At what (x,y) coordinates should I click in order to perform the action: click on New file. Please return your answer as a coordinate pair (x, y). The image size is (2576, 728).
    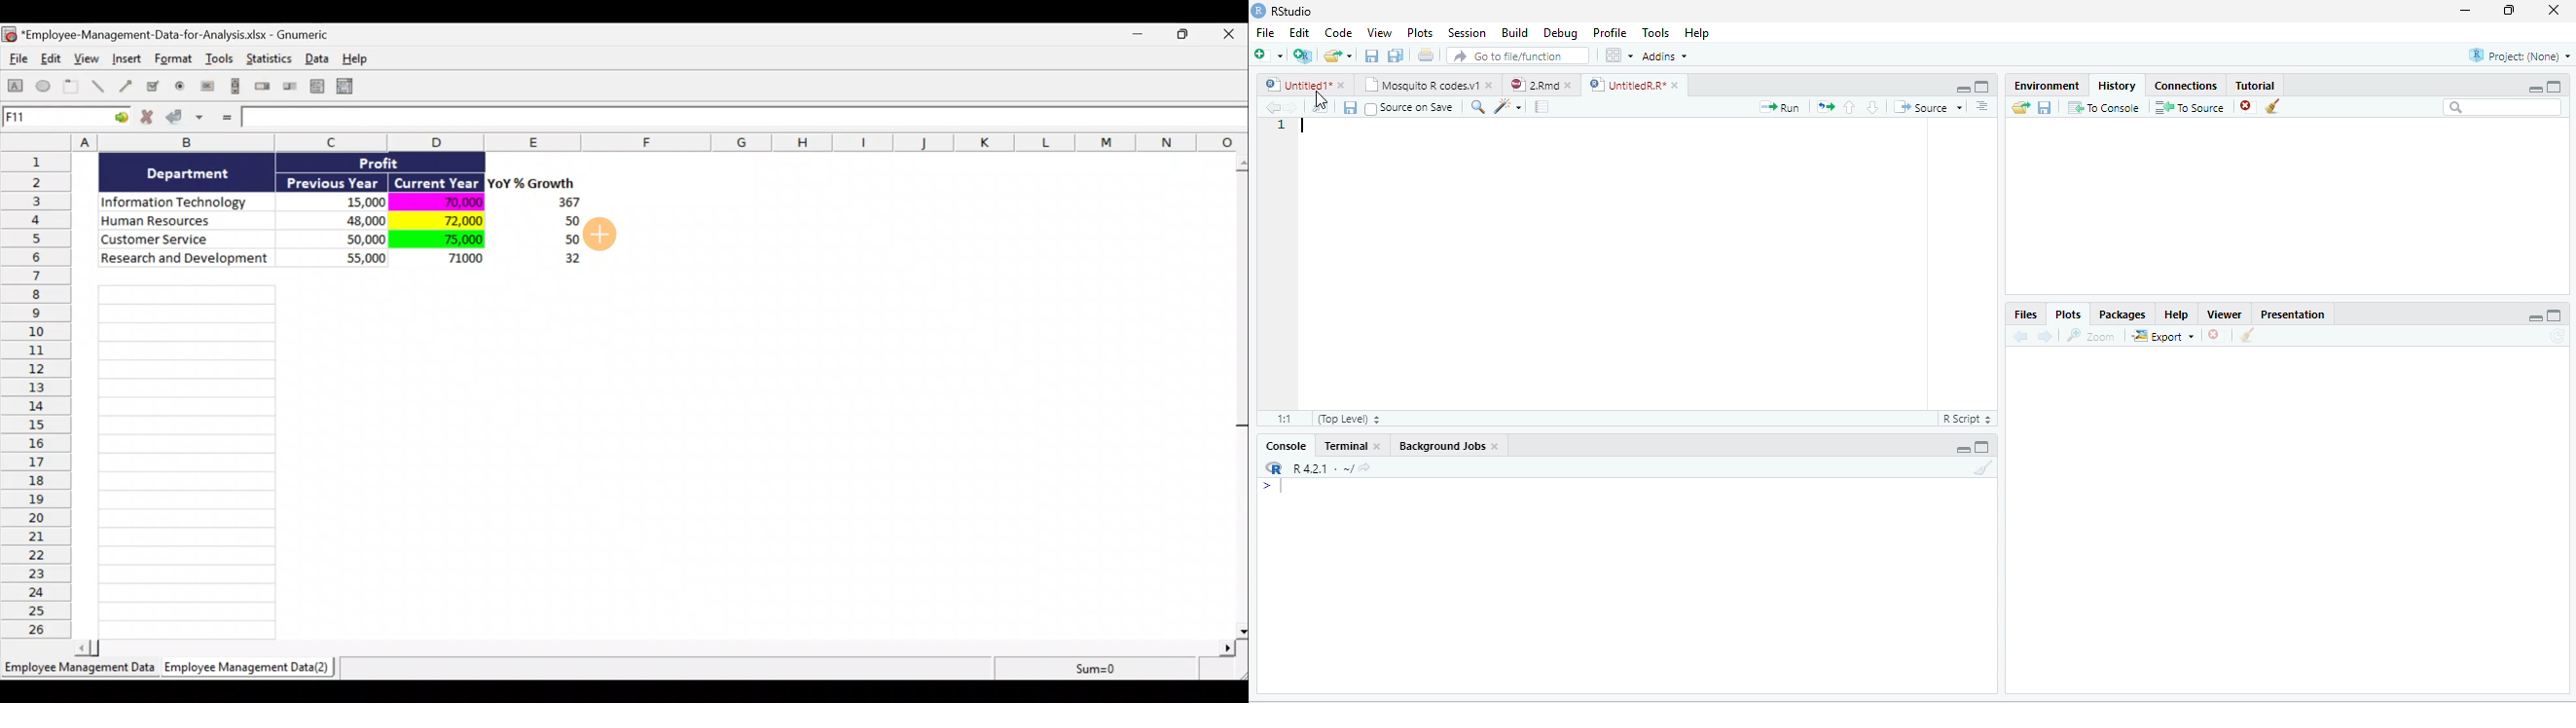
    Looking at the image, I should click on (1269, 55).